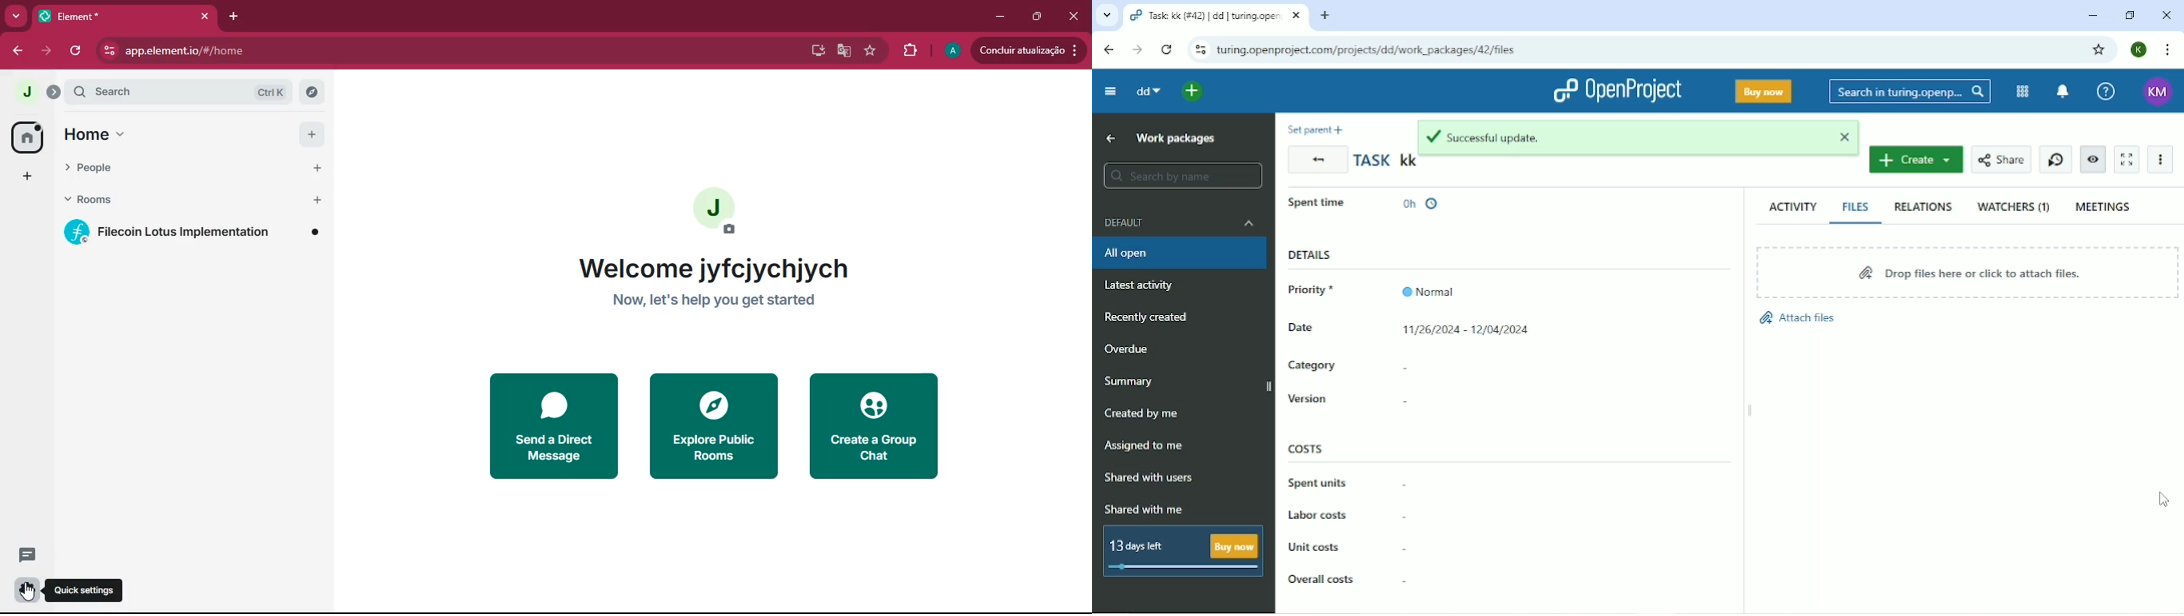  What do you see at coordinates (1319, 290) in the screenshot?
I see `Priority *` at bounding box center [1319, 290].